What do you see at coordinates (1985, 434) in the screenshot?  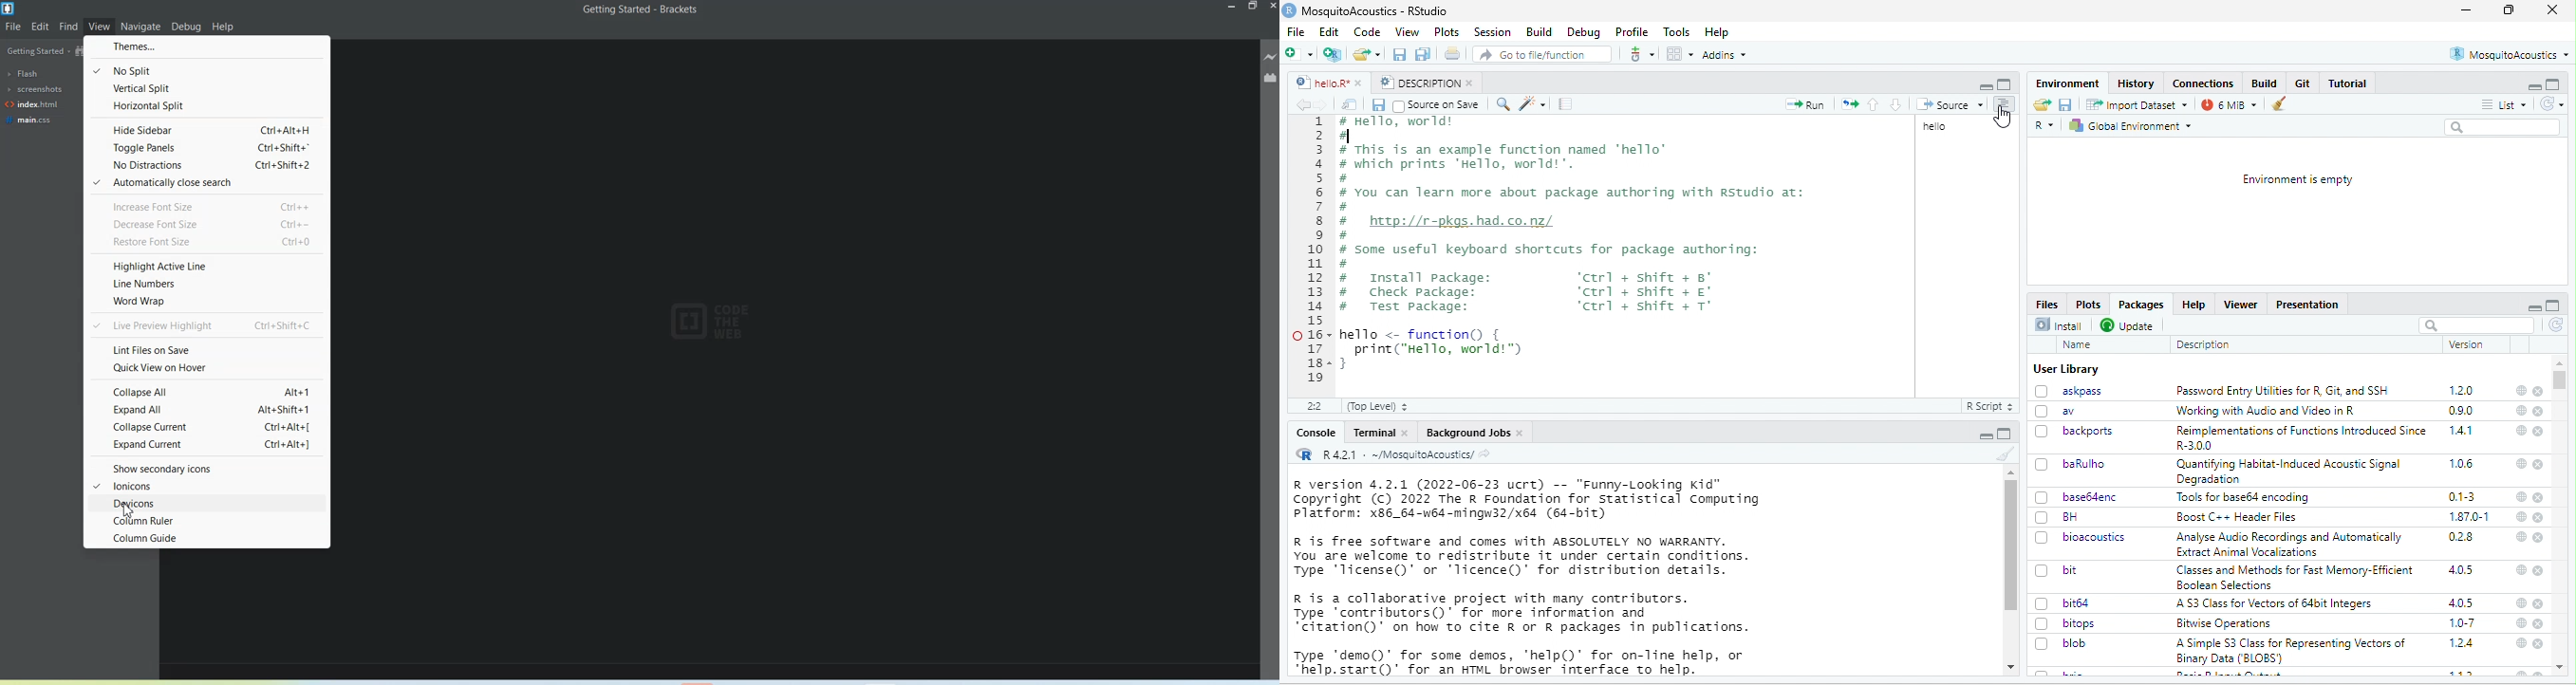 I see `maximize` at bounding box center [1985, 434].